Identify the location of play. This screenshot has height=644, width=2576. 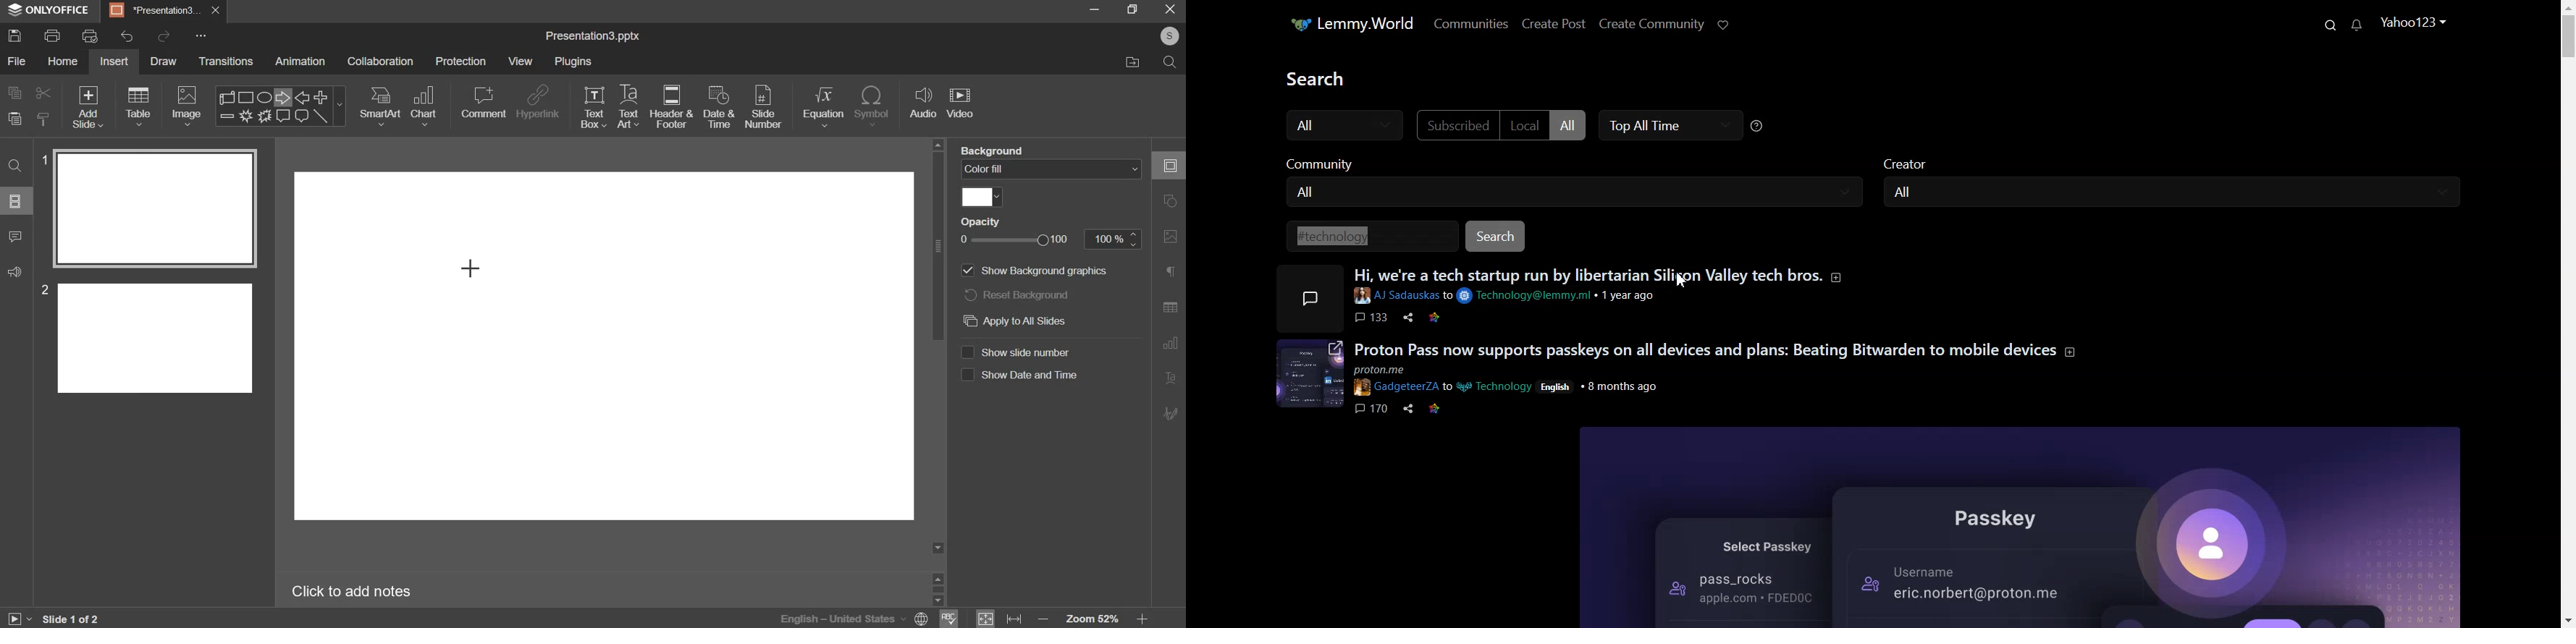
(19, 619).